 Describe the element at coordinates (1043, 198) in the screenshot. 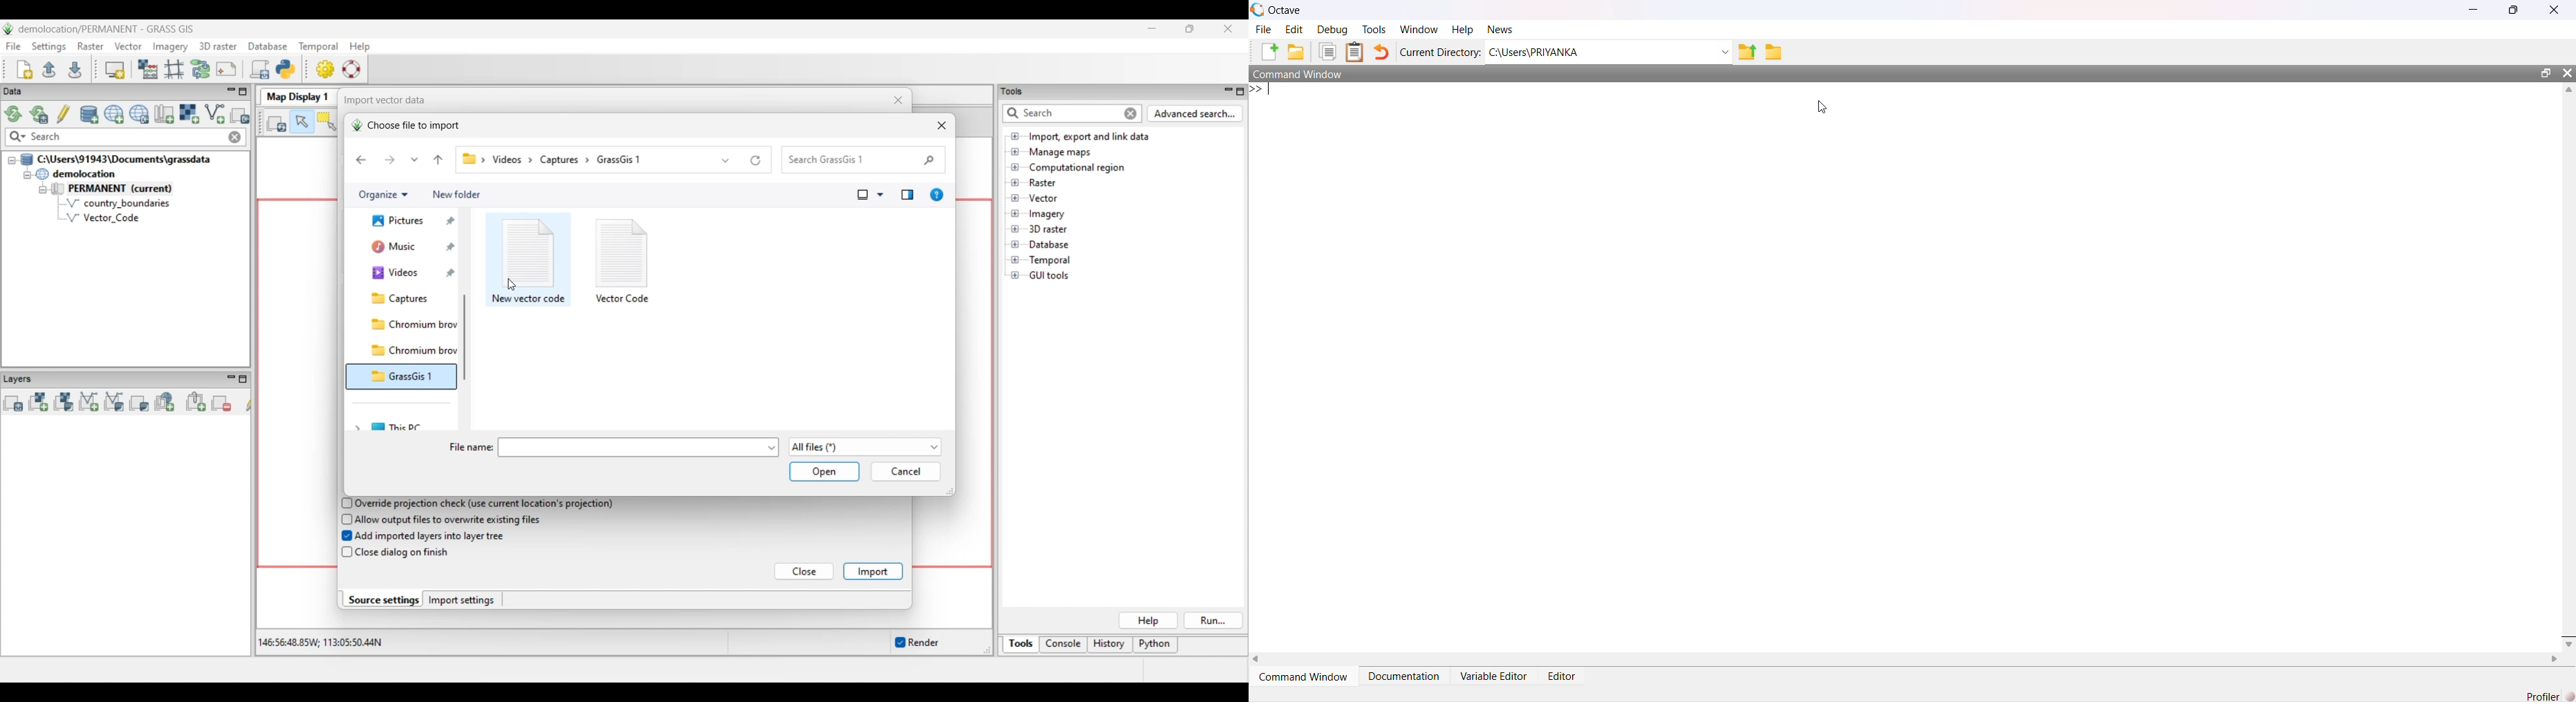

I see `Double click to see files under Vector` at that location.